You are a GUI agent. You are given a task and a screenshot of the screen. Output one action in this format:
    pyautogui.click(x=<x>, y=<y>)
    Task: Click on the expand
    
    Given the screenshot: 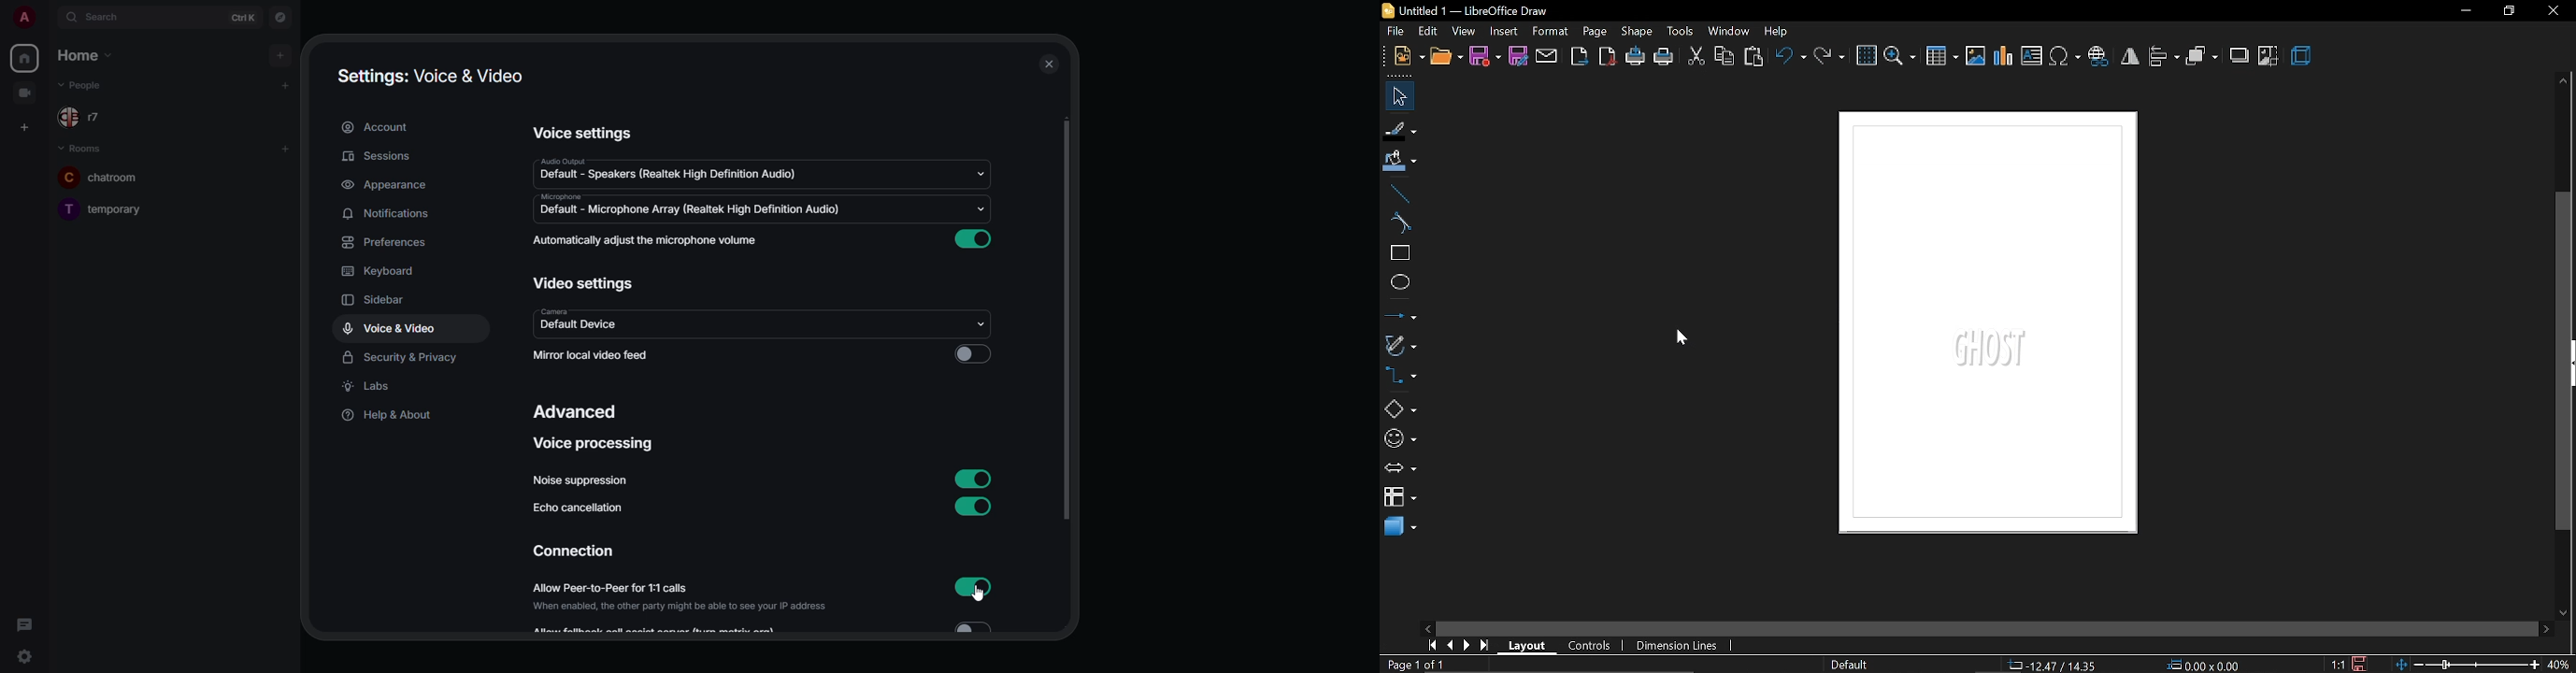 What is the action you would take?
    pyautogui.click(x=50, y=17)
    